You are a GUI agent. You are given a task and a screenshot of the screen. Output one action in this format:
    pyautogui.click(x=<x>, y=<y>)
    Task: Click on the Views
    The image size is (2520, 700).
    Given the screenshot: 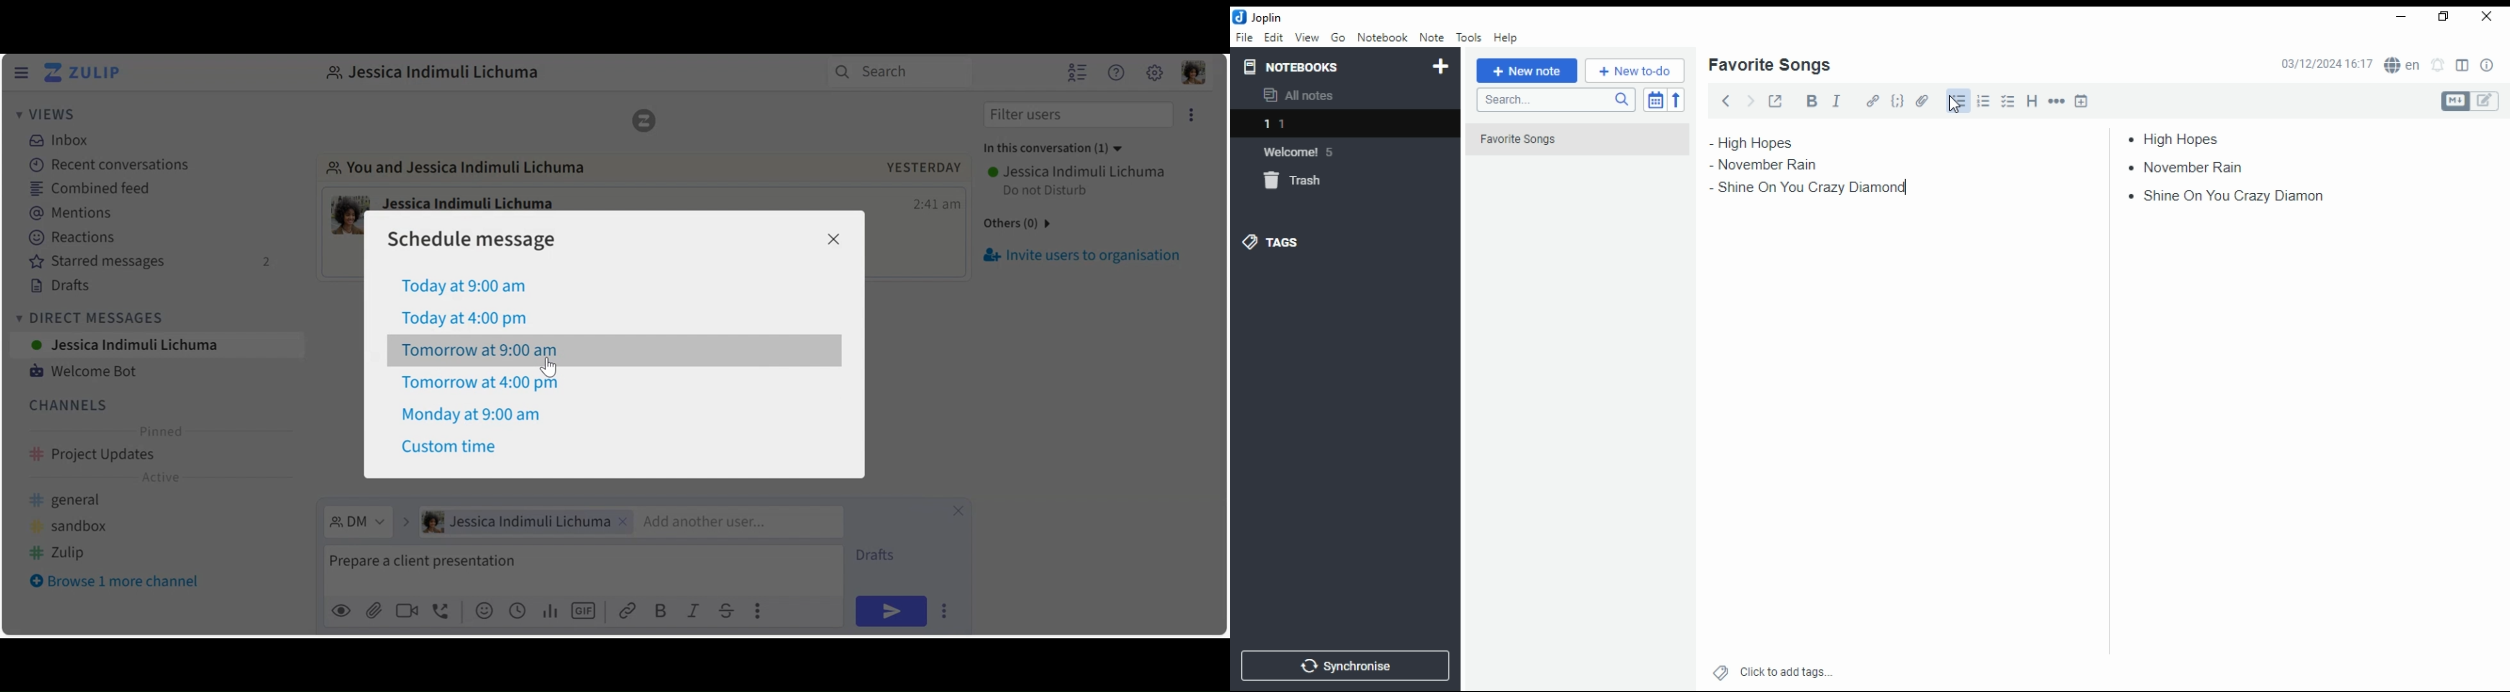 What is the action you would take?
    pyautogui.click(x=45, y=115)
    